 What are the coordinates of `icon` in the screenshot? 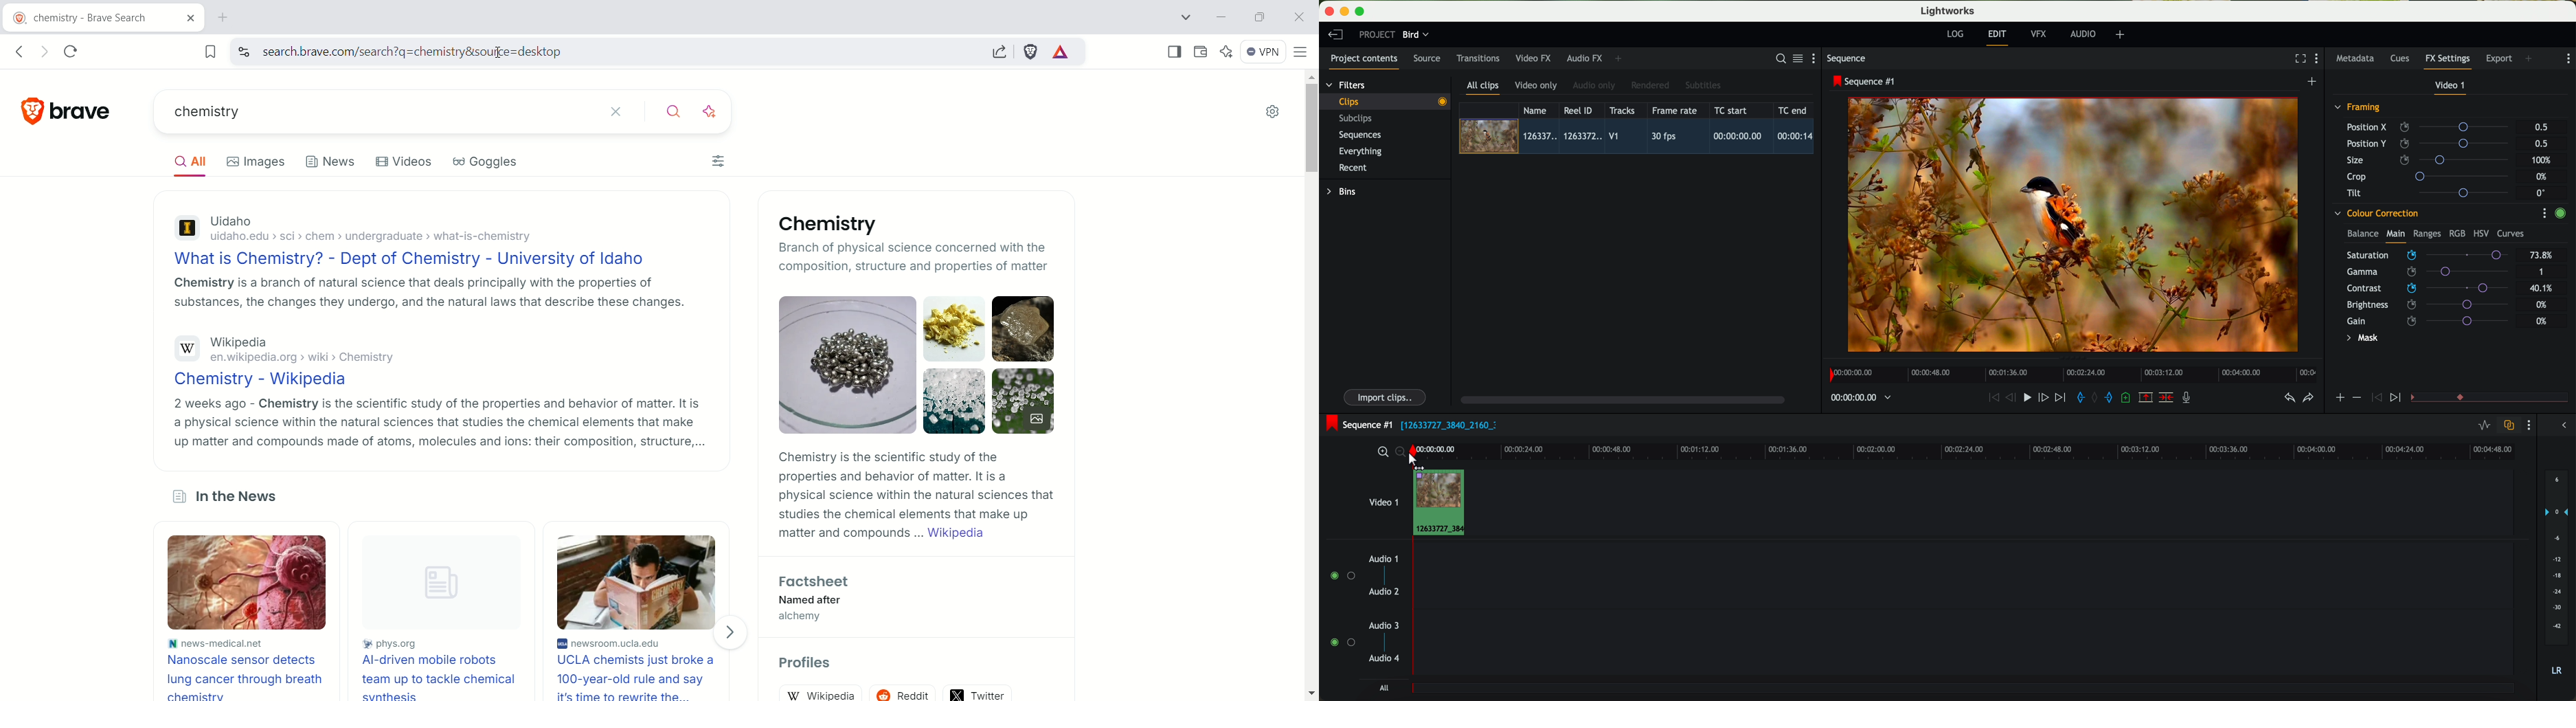 It's located at (2356, 398).